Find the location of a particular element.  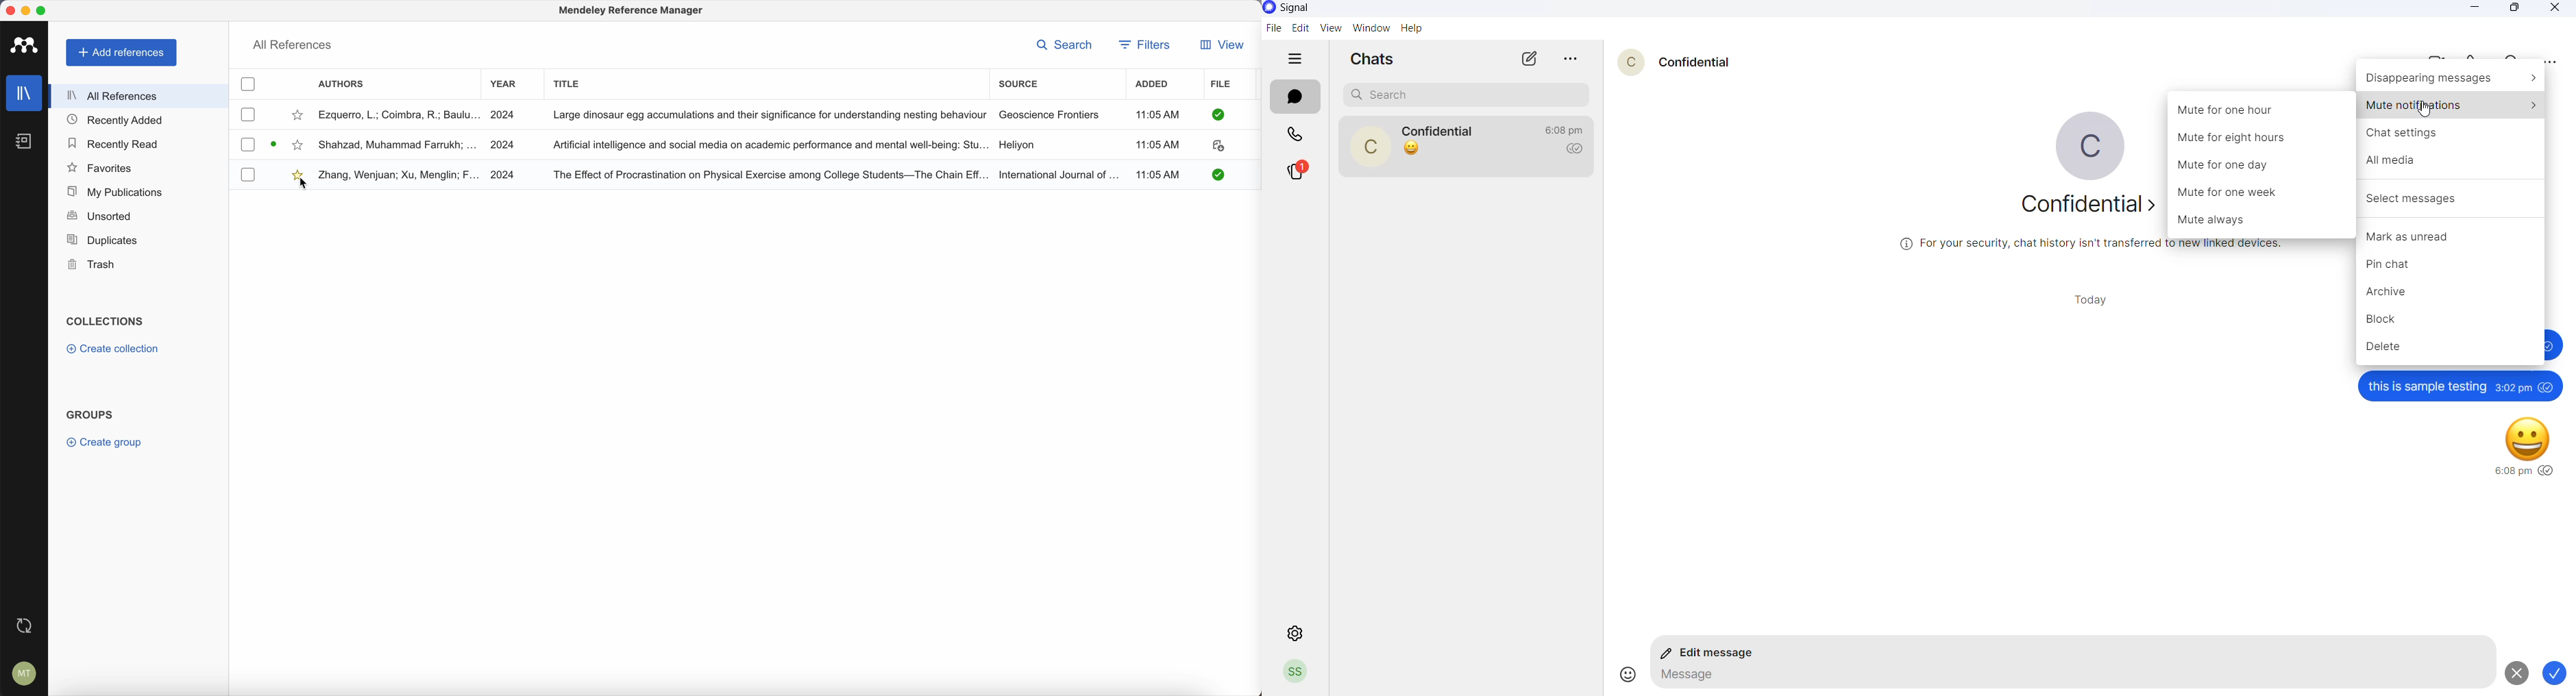

Shahzad, Muhammad Farrukh;... is located at coordinates (398, 144).